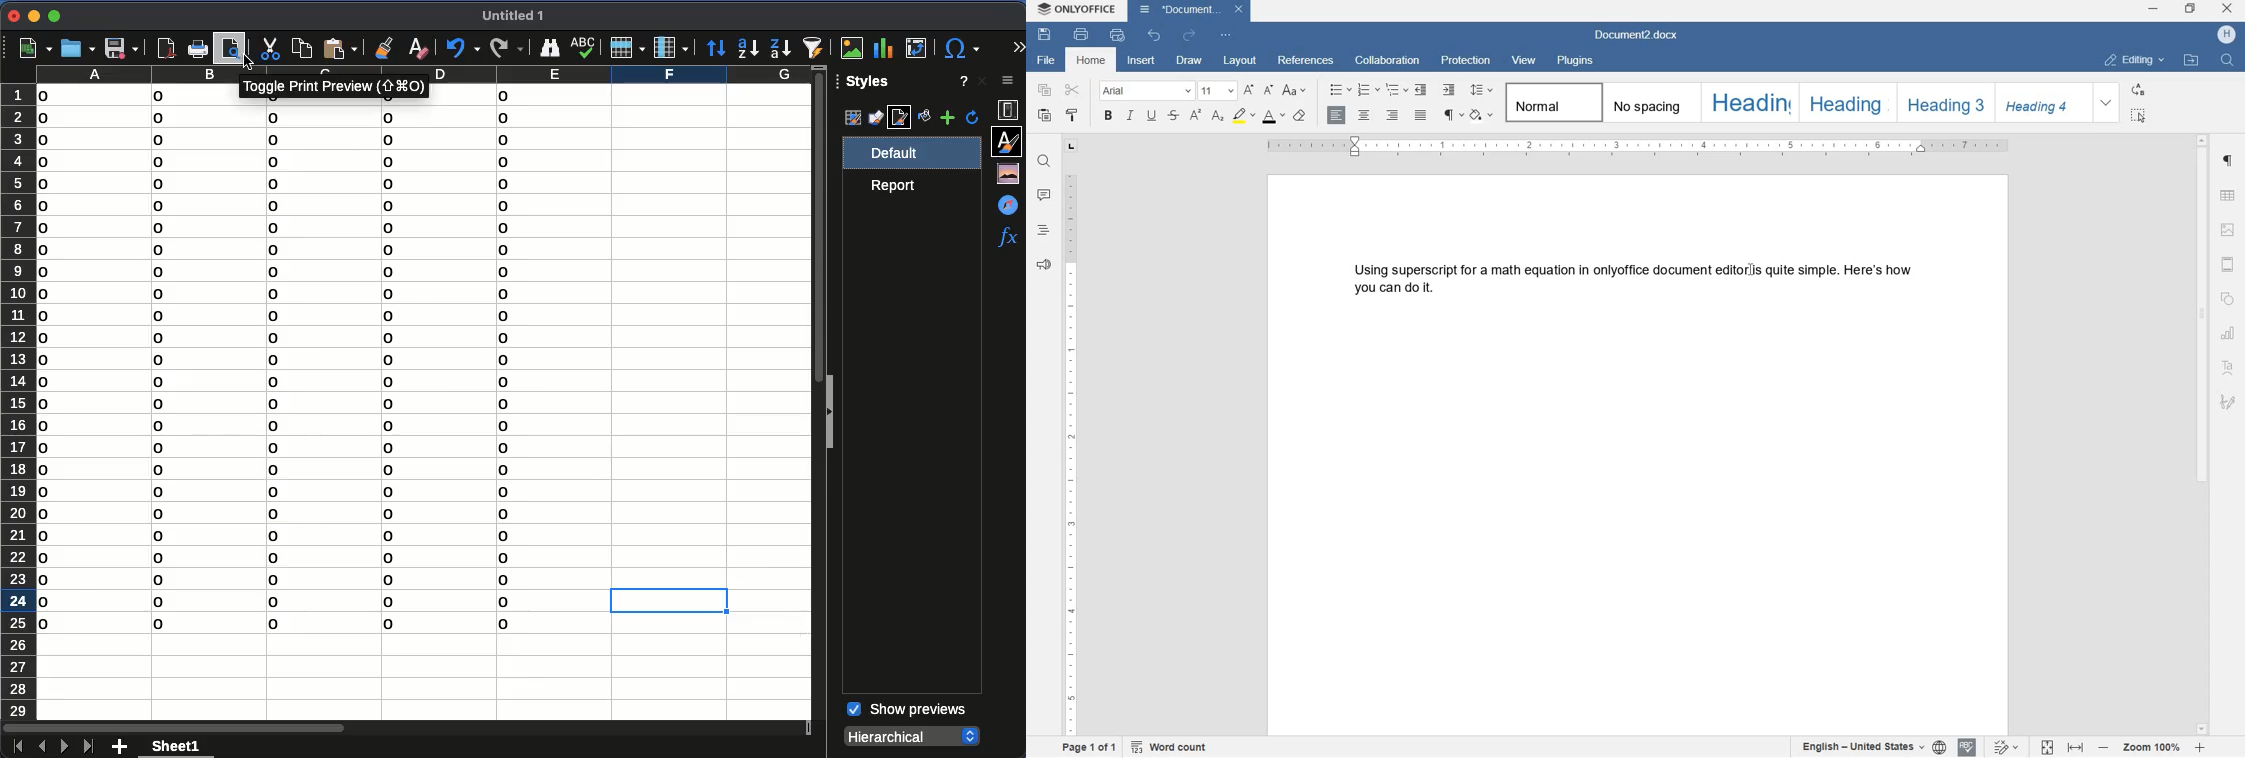 The image size is (2268, 784). Describe the element at coordinates (1073, 89) in the screenshot. I see `cut` at that location.